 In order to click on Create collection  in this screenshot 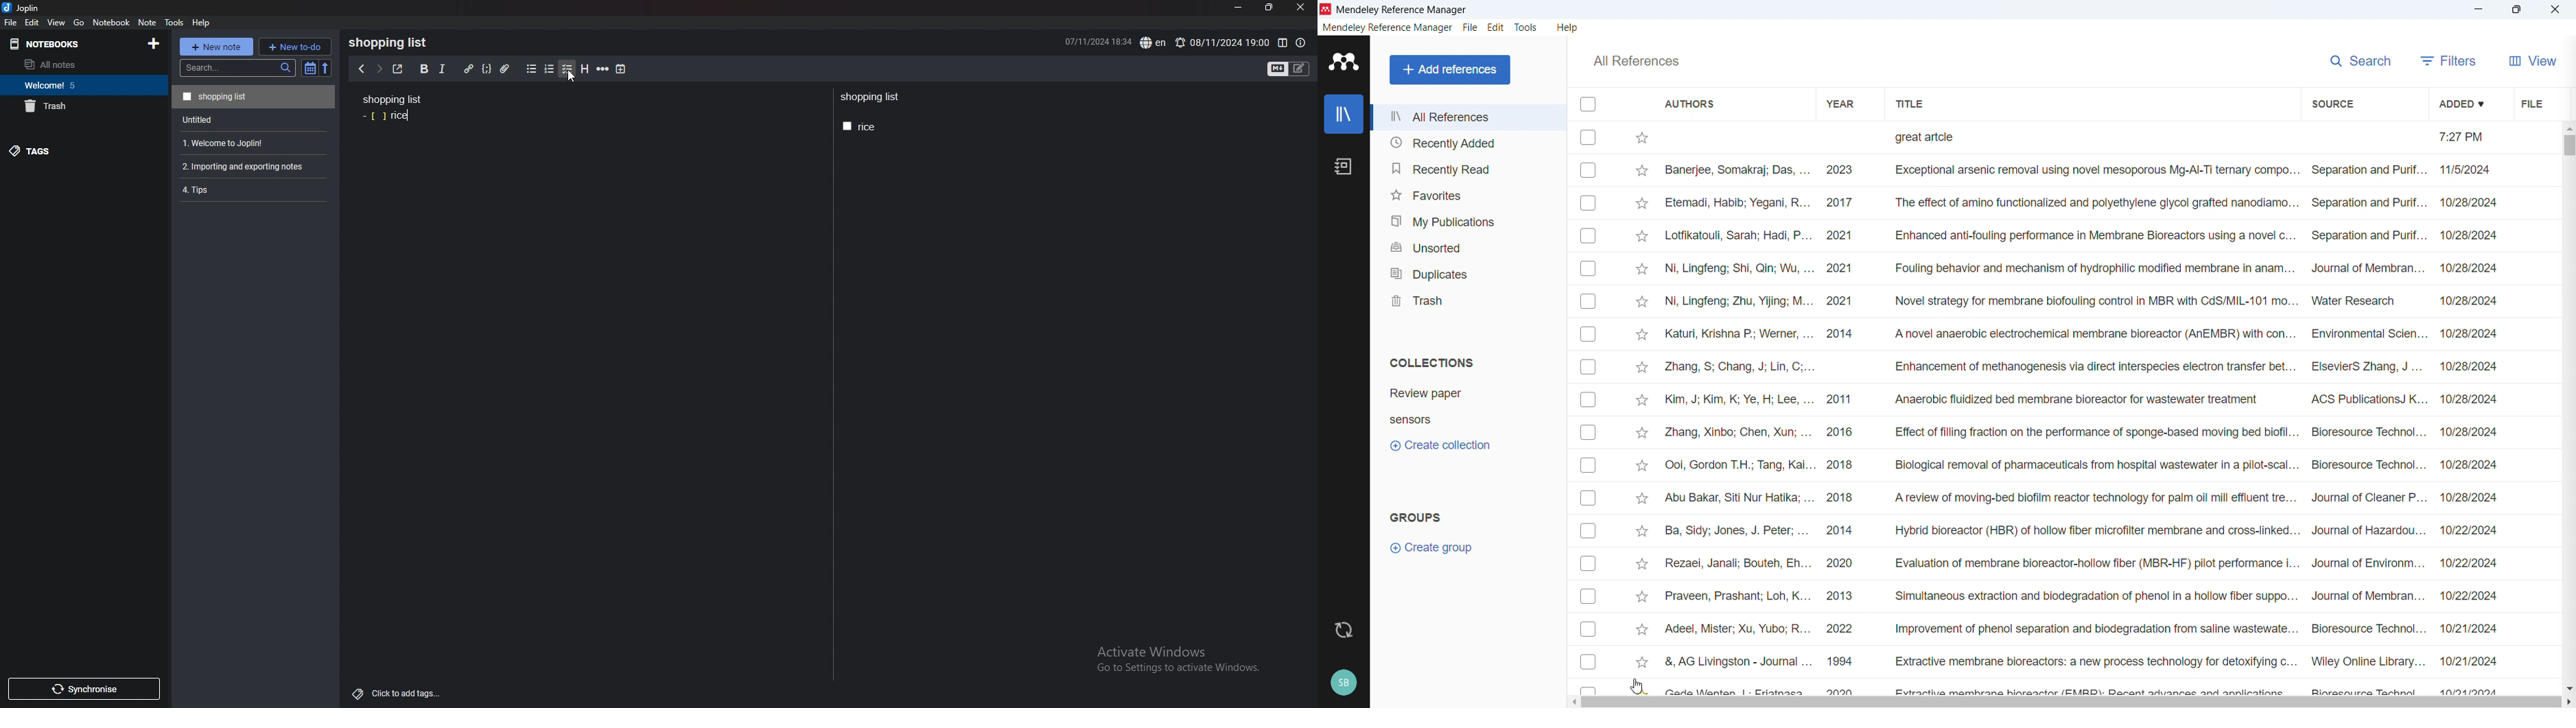, I will do `click(1442, 446)`.